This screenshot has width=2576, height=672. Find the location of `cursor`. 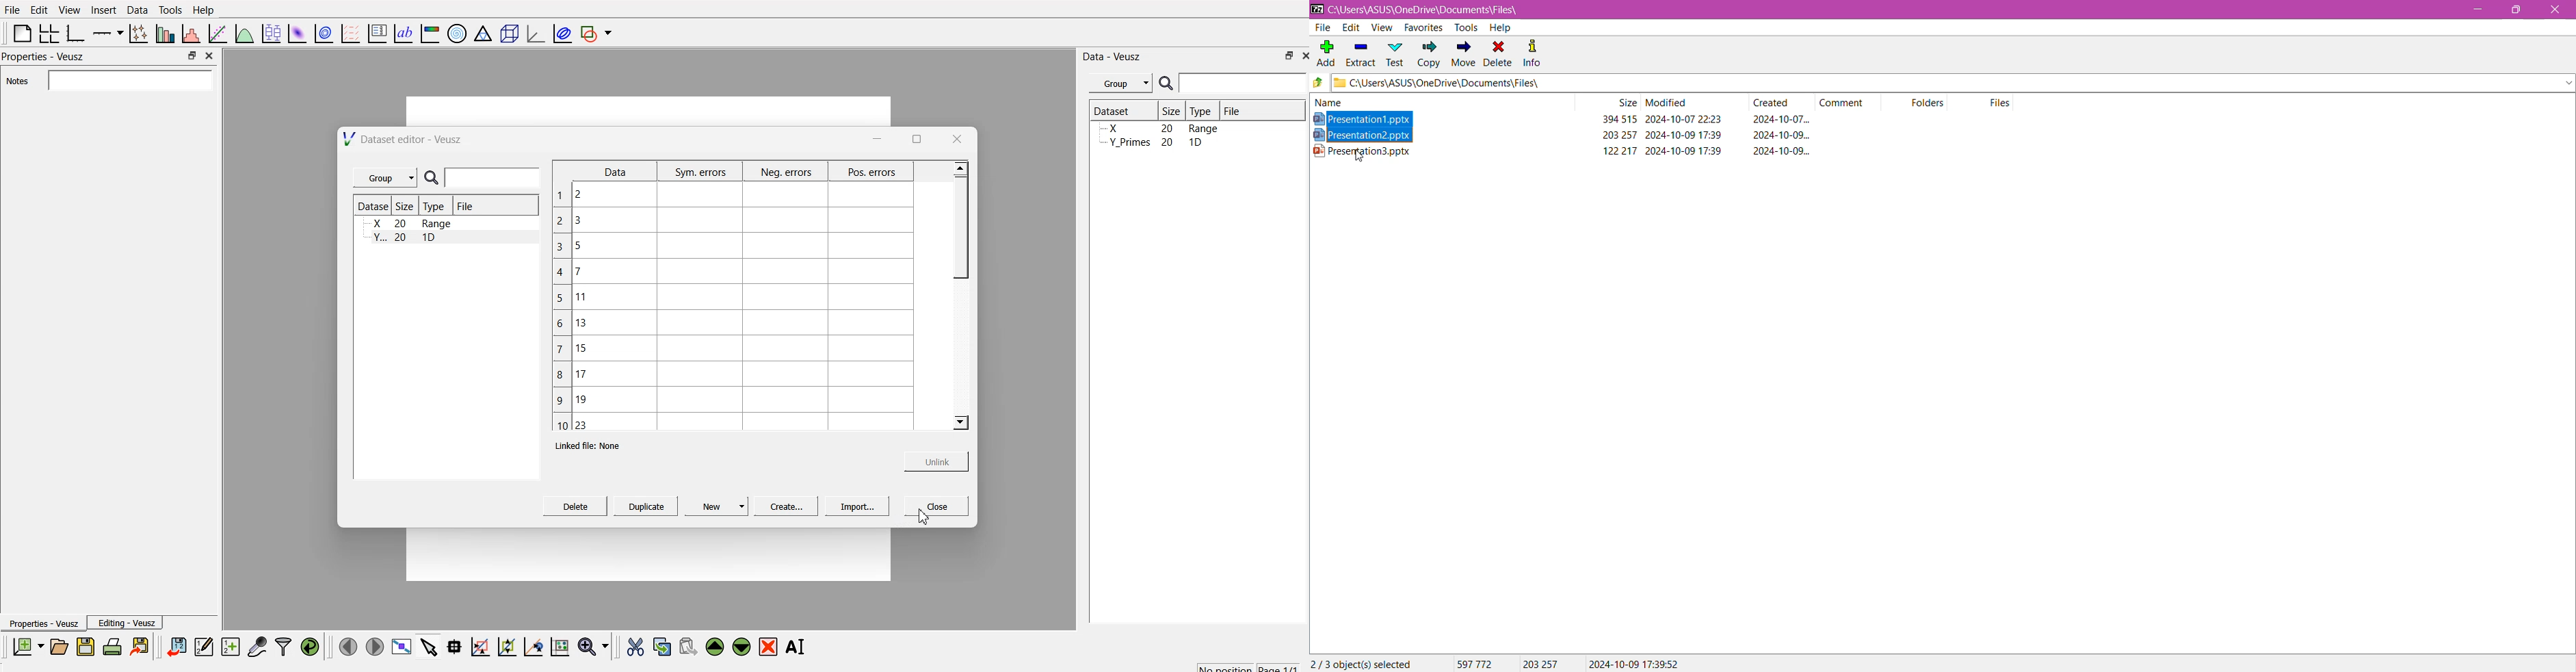

cursor is located at coordinates (1359, 159).